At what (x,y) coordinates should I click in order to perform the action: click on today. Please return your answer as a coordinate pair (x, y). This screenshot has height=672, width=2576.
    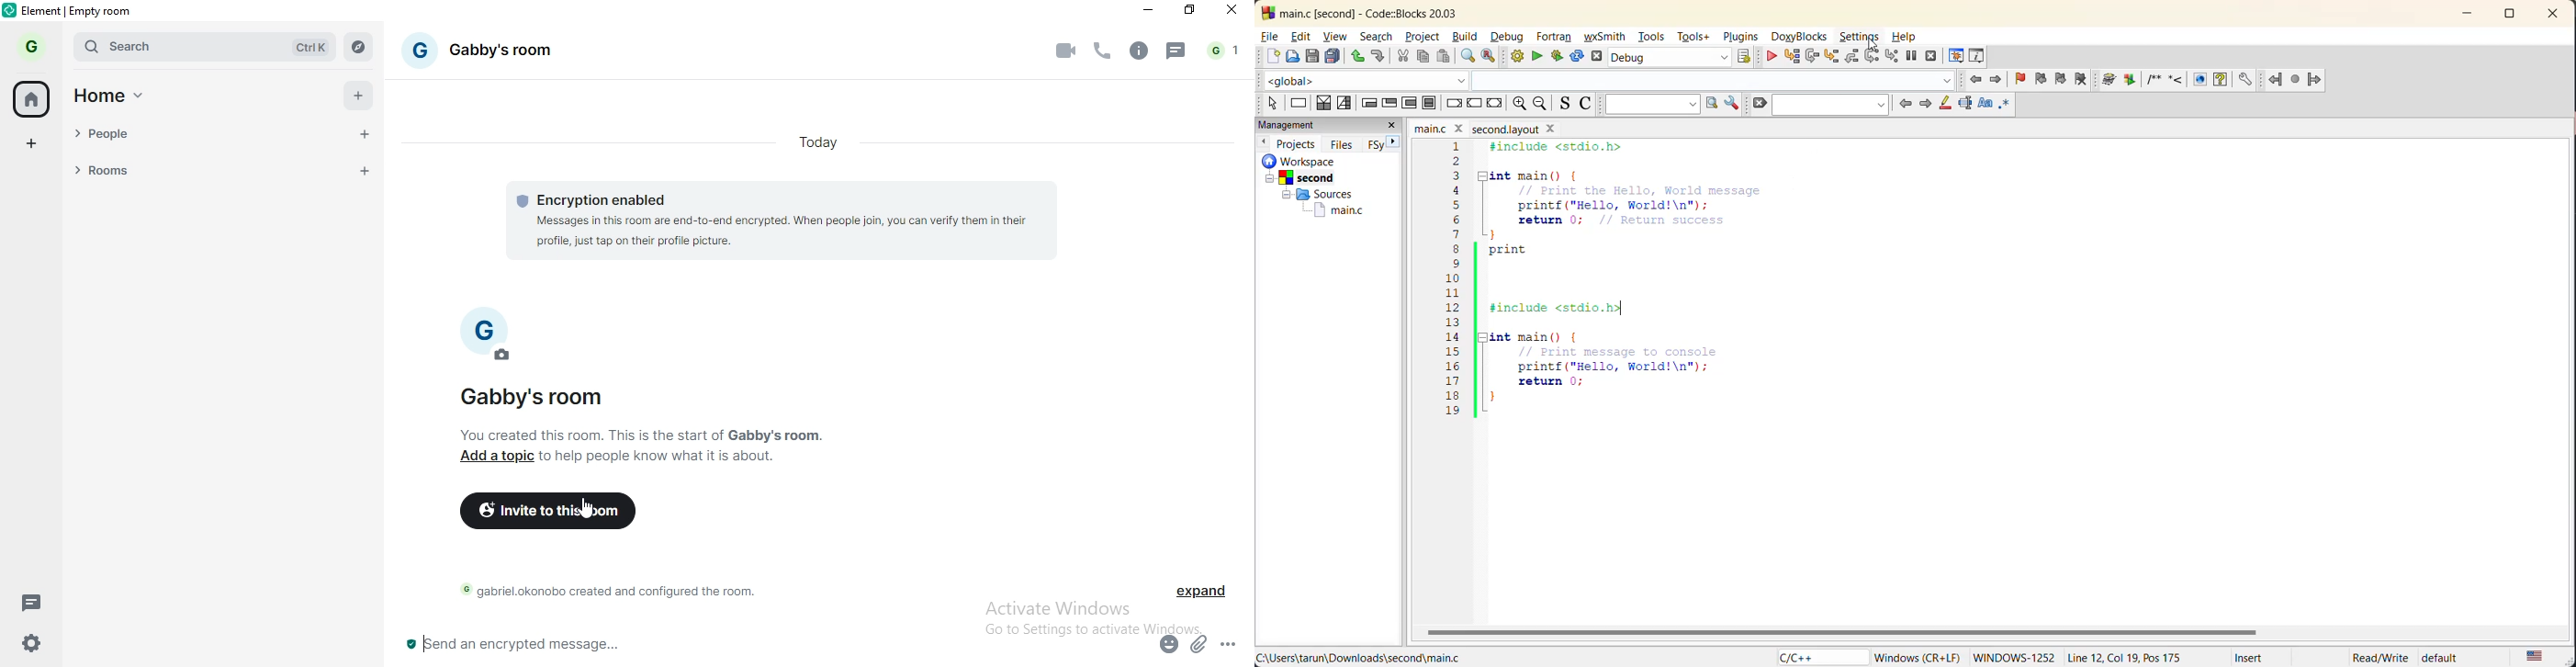
    Looking at the image, I should click on (821, 141).